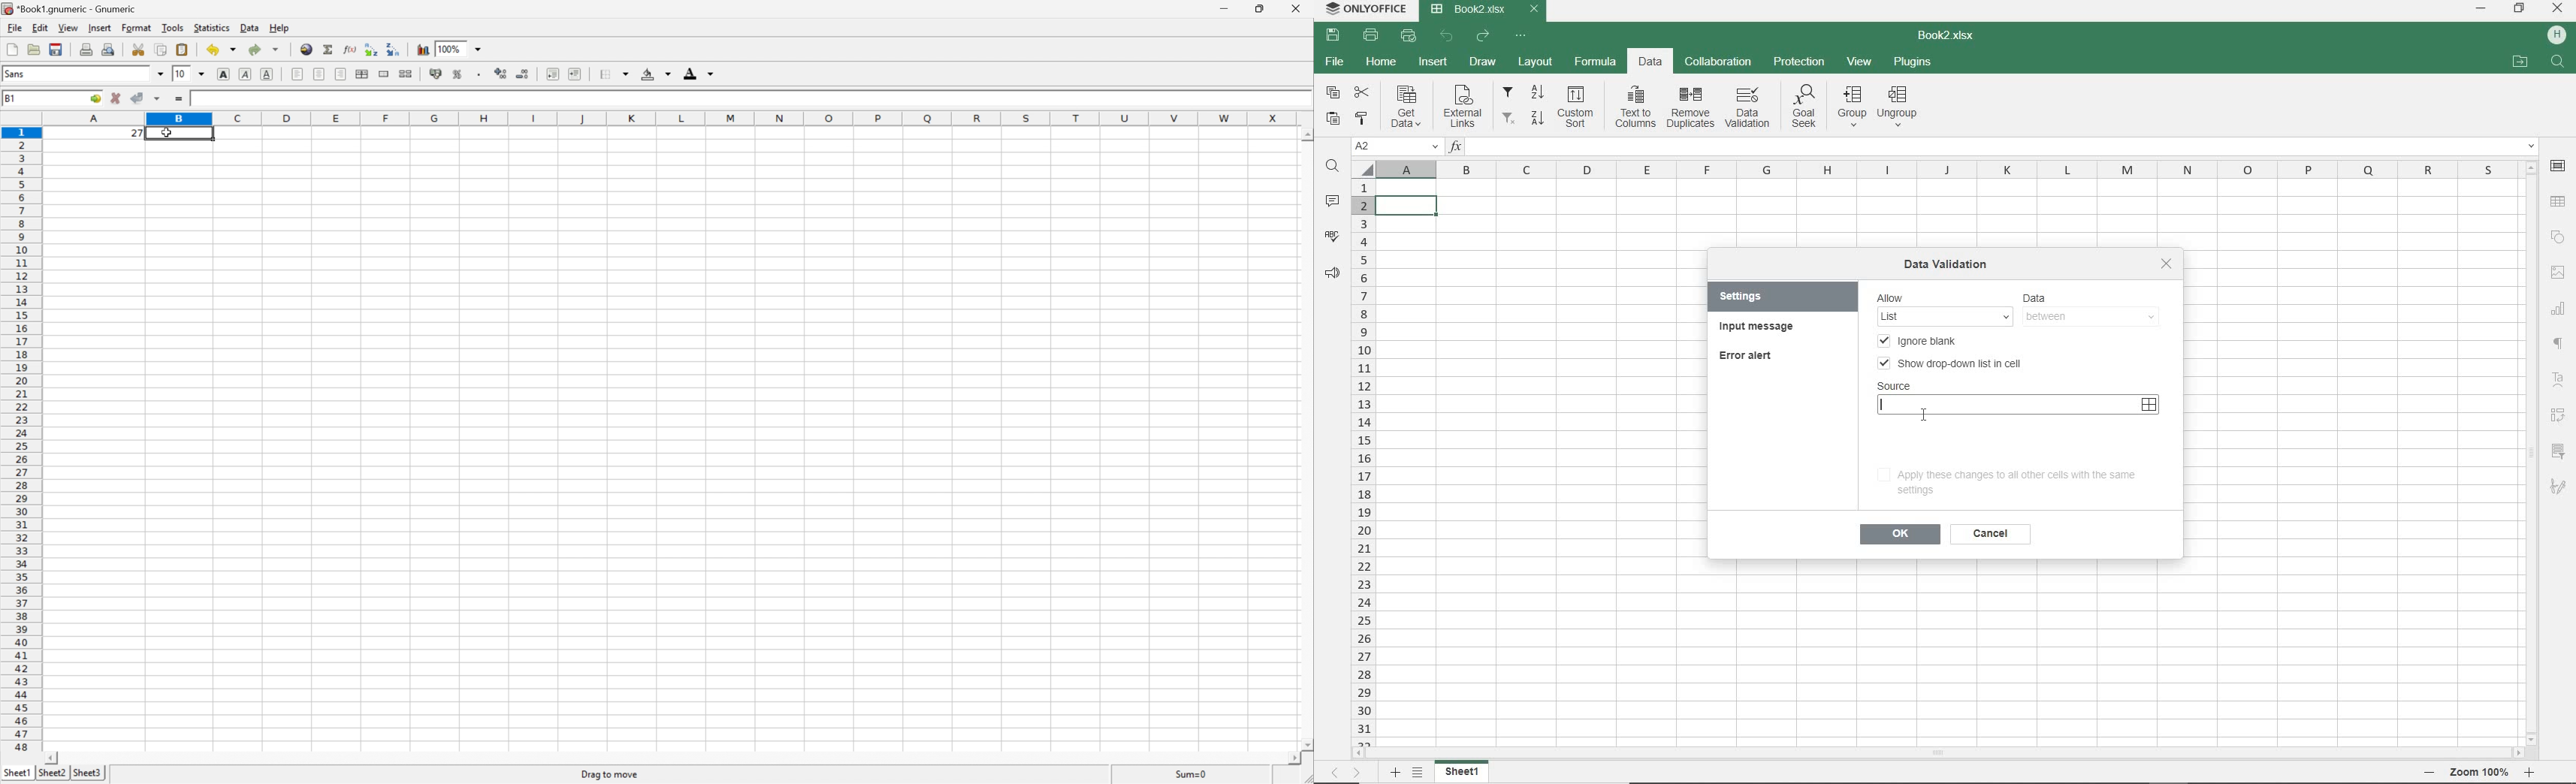 This screenshot has width=2576, height=784. What do you see at coordinates (2557, 36) in the screenshot?
I see `HP` at bounding box center [2557, 36].